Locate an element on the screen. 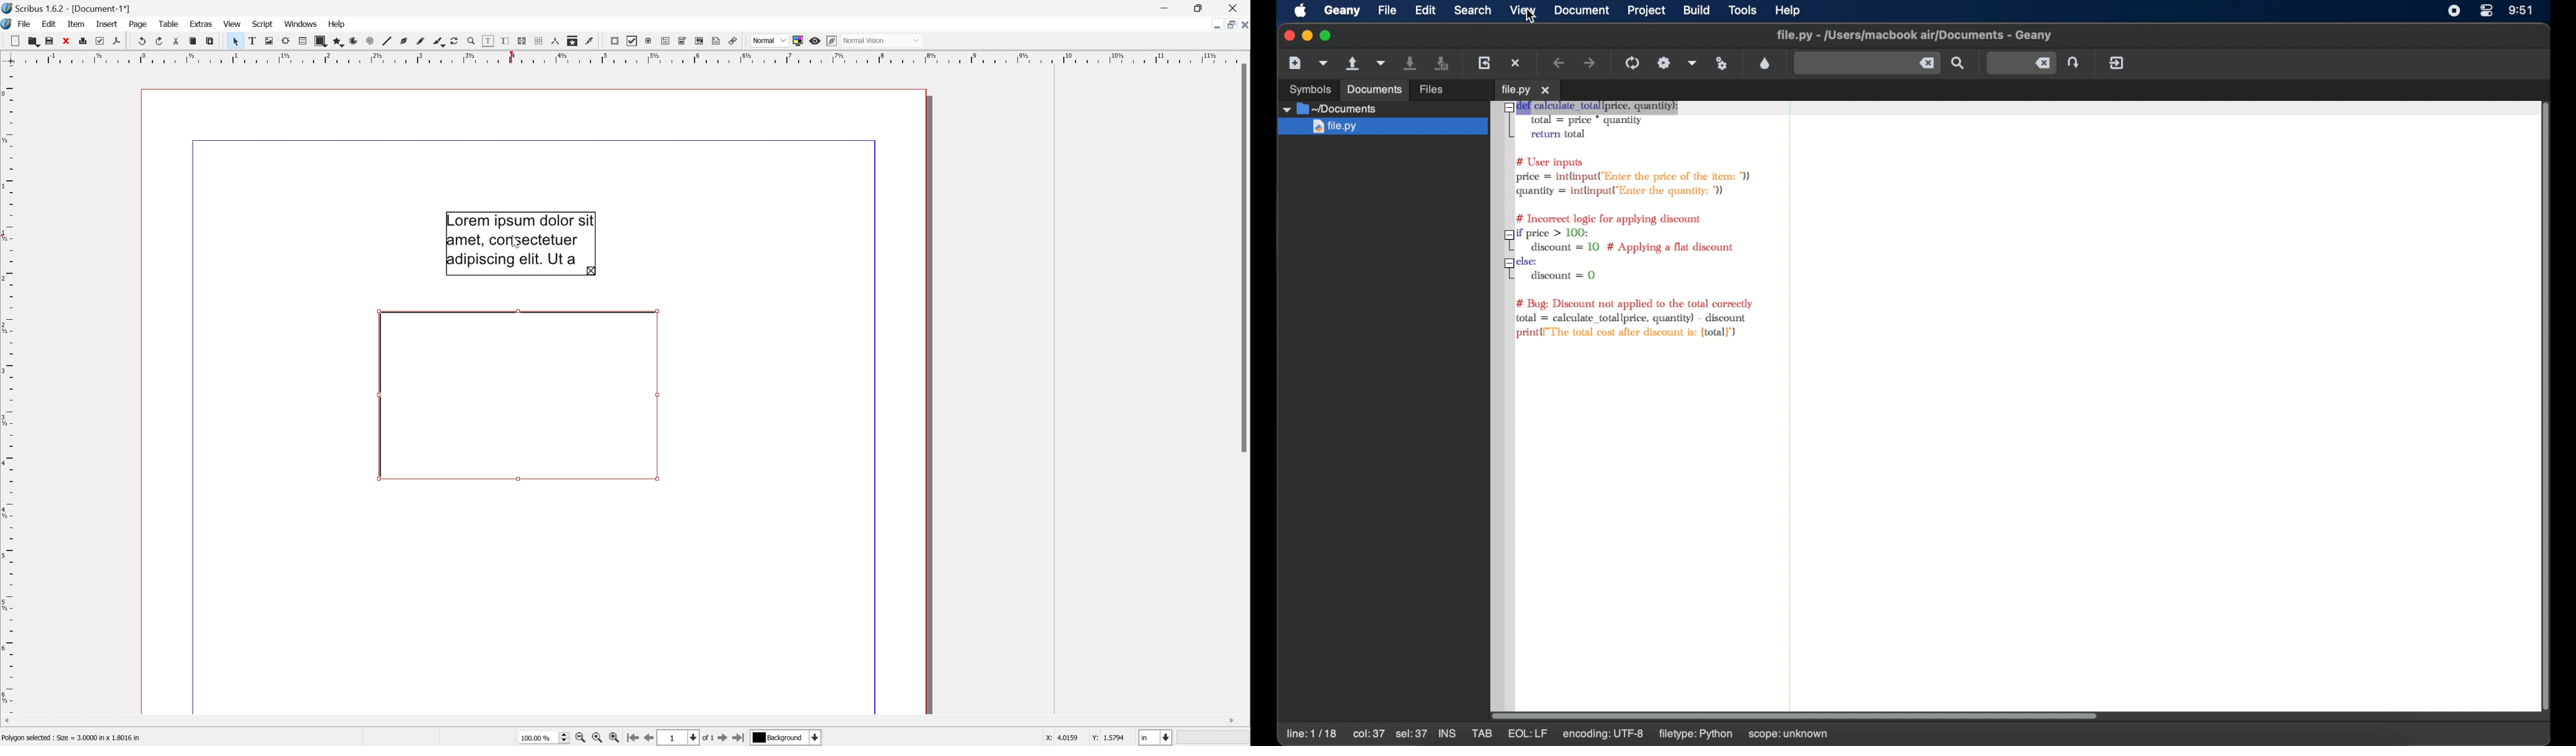 This screenshot has width=2576, height=756. Spiral is located at coordinates (370, 41).